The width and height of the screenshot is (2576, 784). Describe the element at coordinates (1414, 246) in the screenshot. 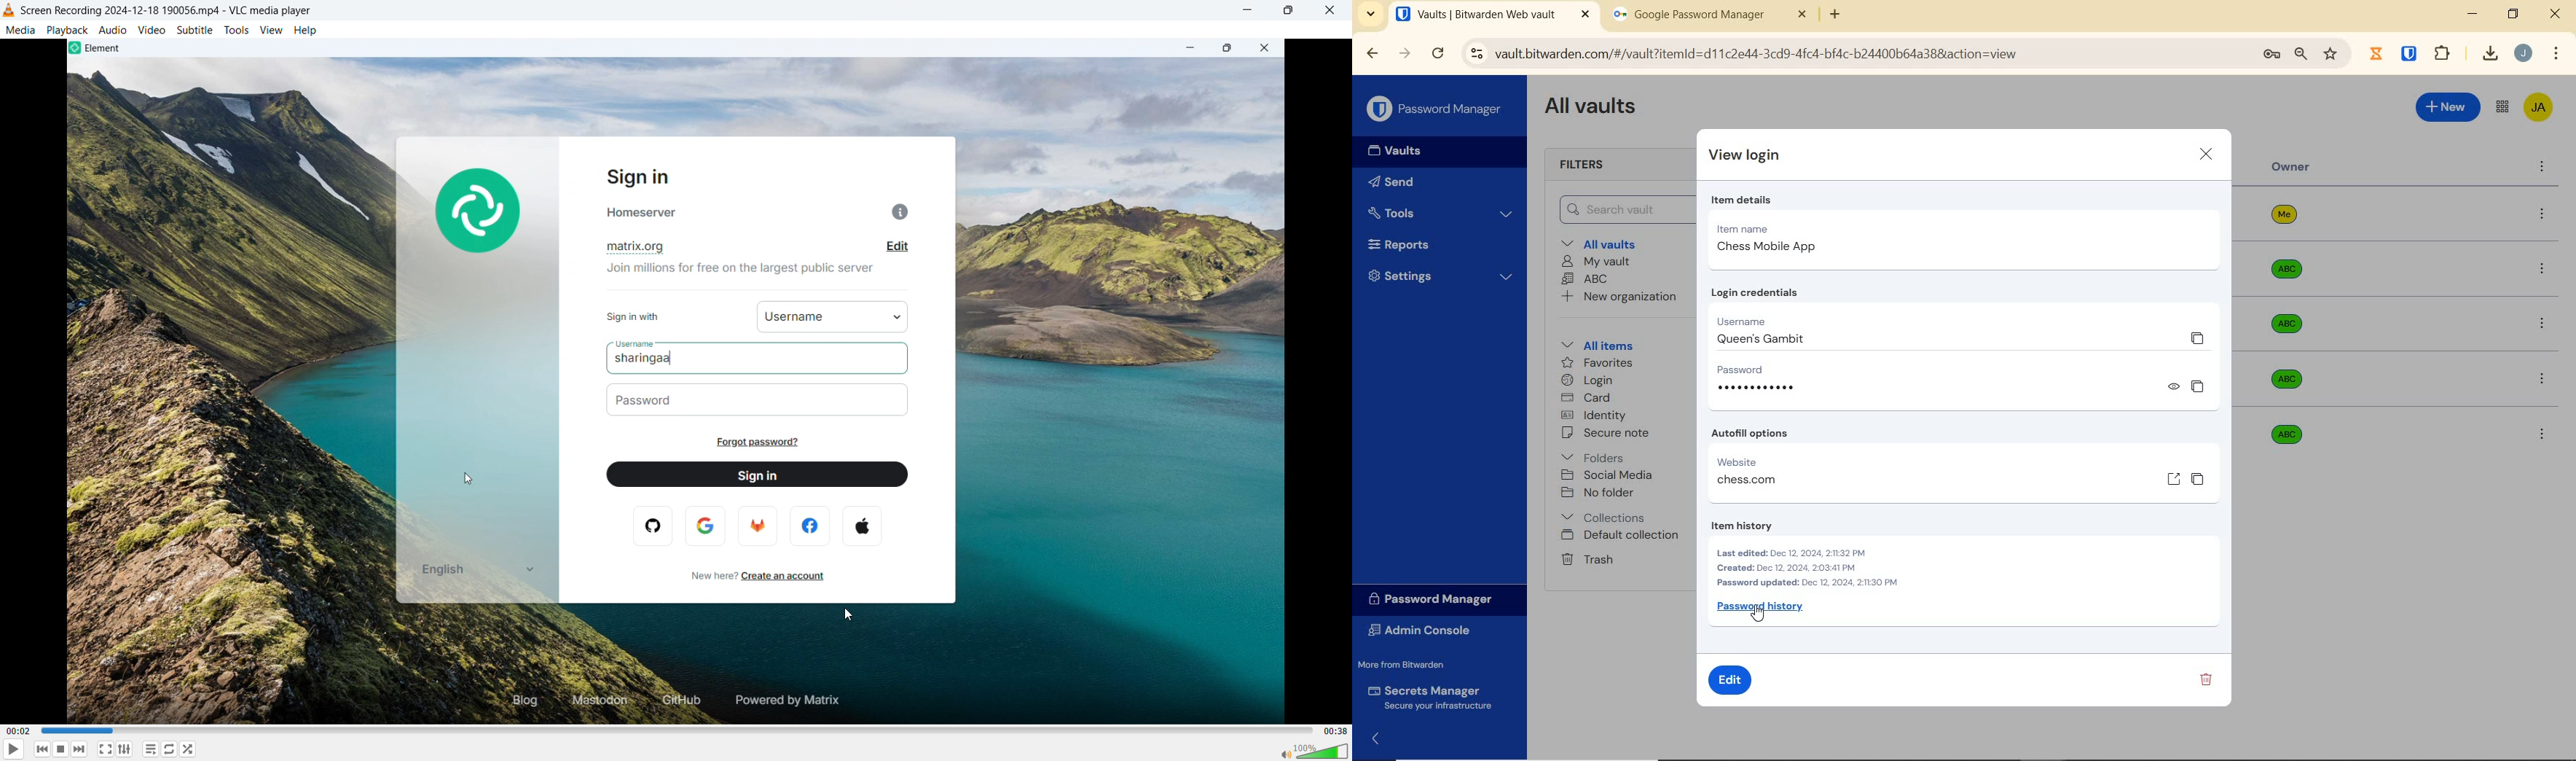

I see `Reports` at that location.